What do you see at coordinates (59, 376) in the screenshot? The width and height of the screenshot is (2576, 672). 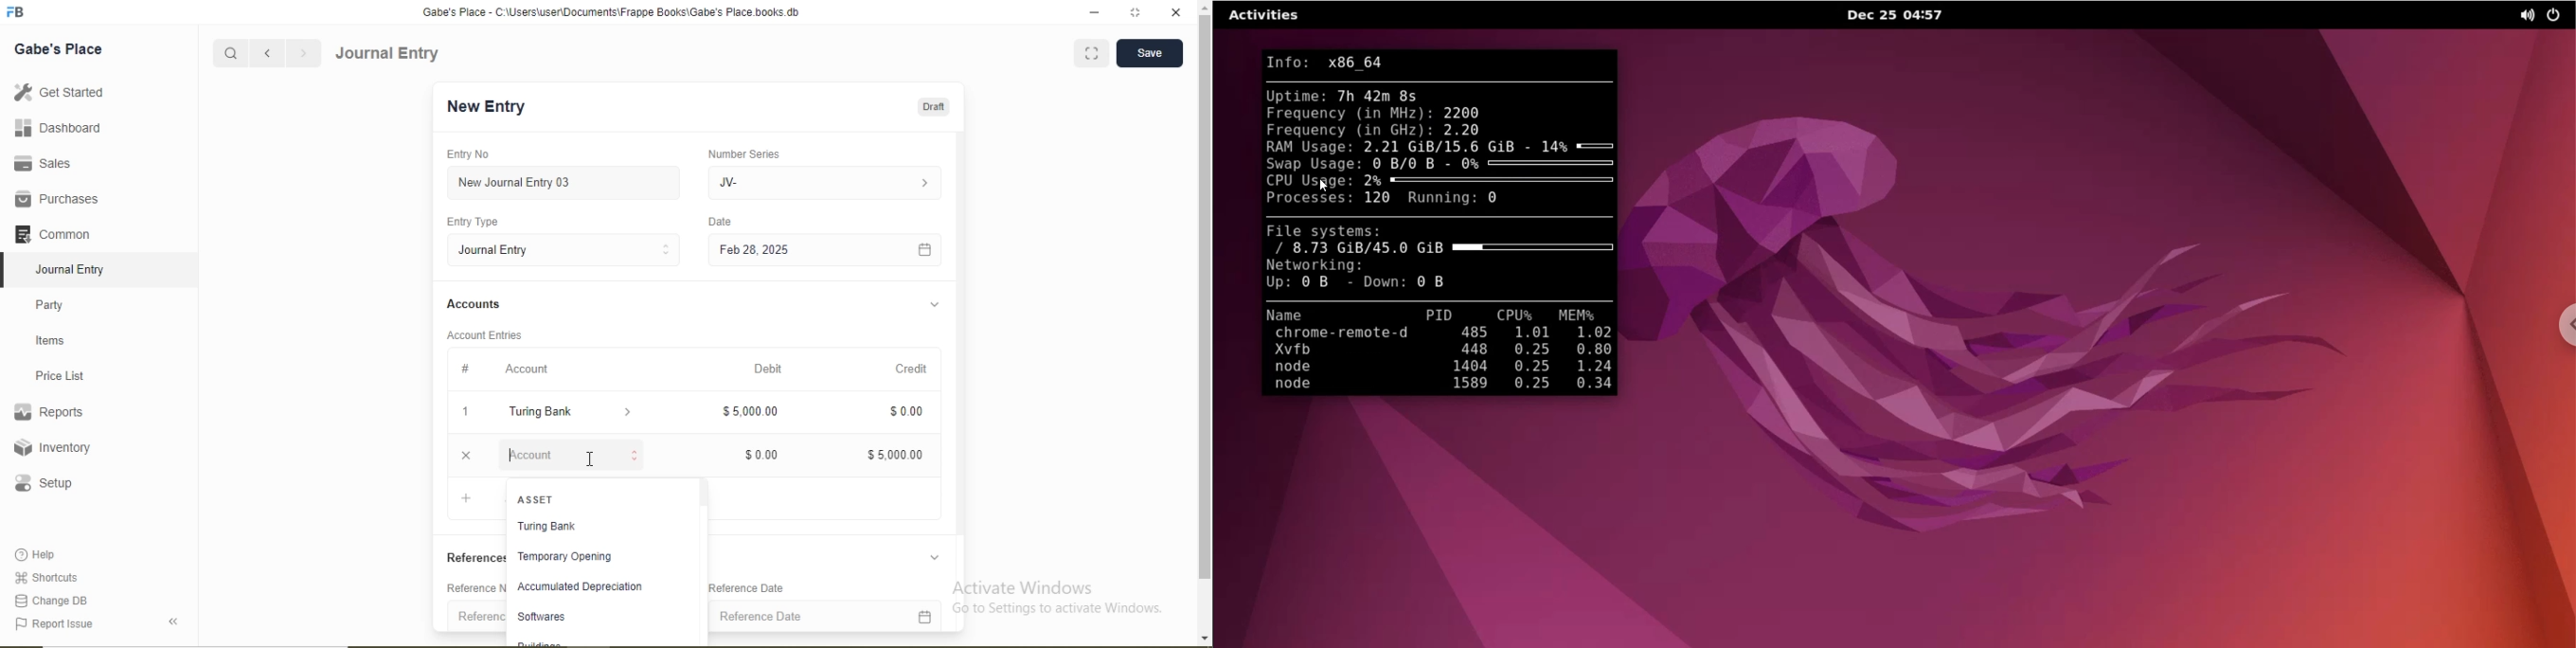 I see `Price List` at bounding box center [59, 376].